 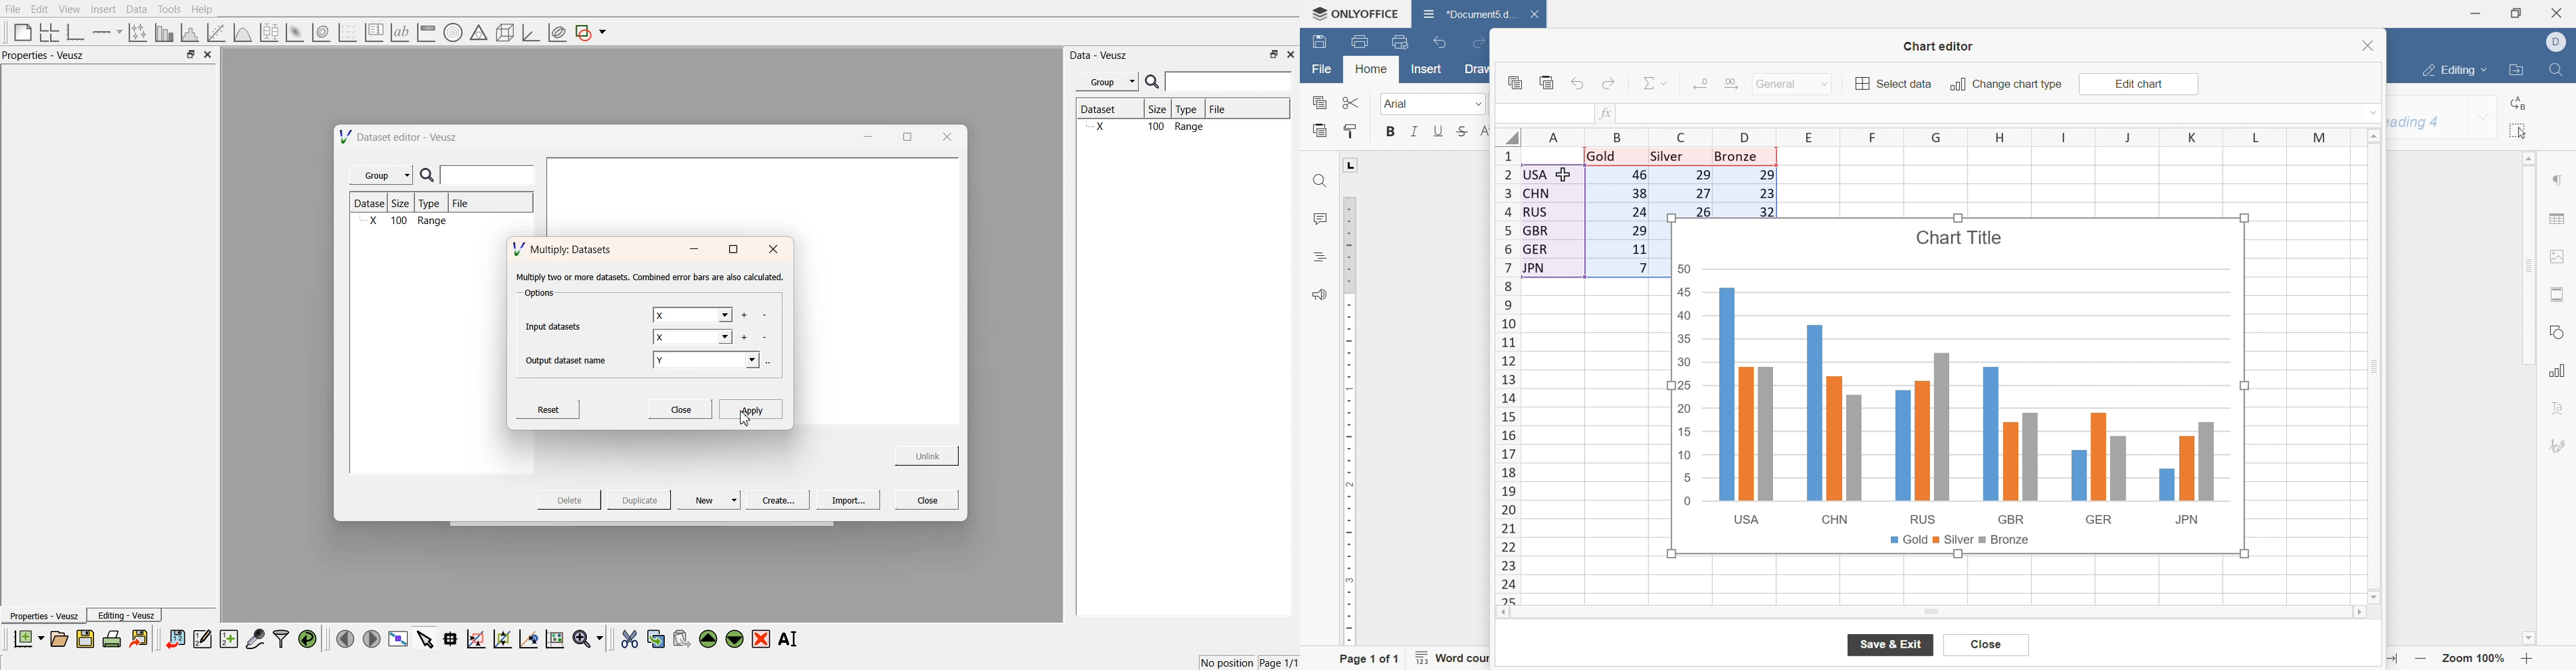 I want to click on Sum, so click(x=1657, y=83).